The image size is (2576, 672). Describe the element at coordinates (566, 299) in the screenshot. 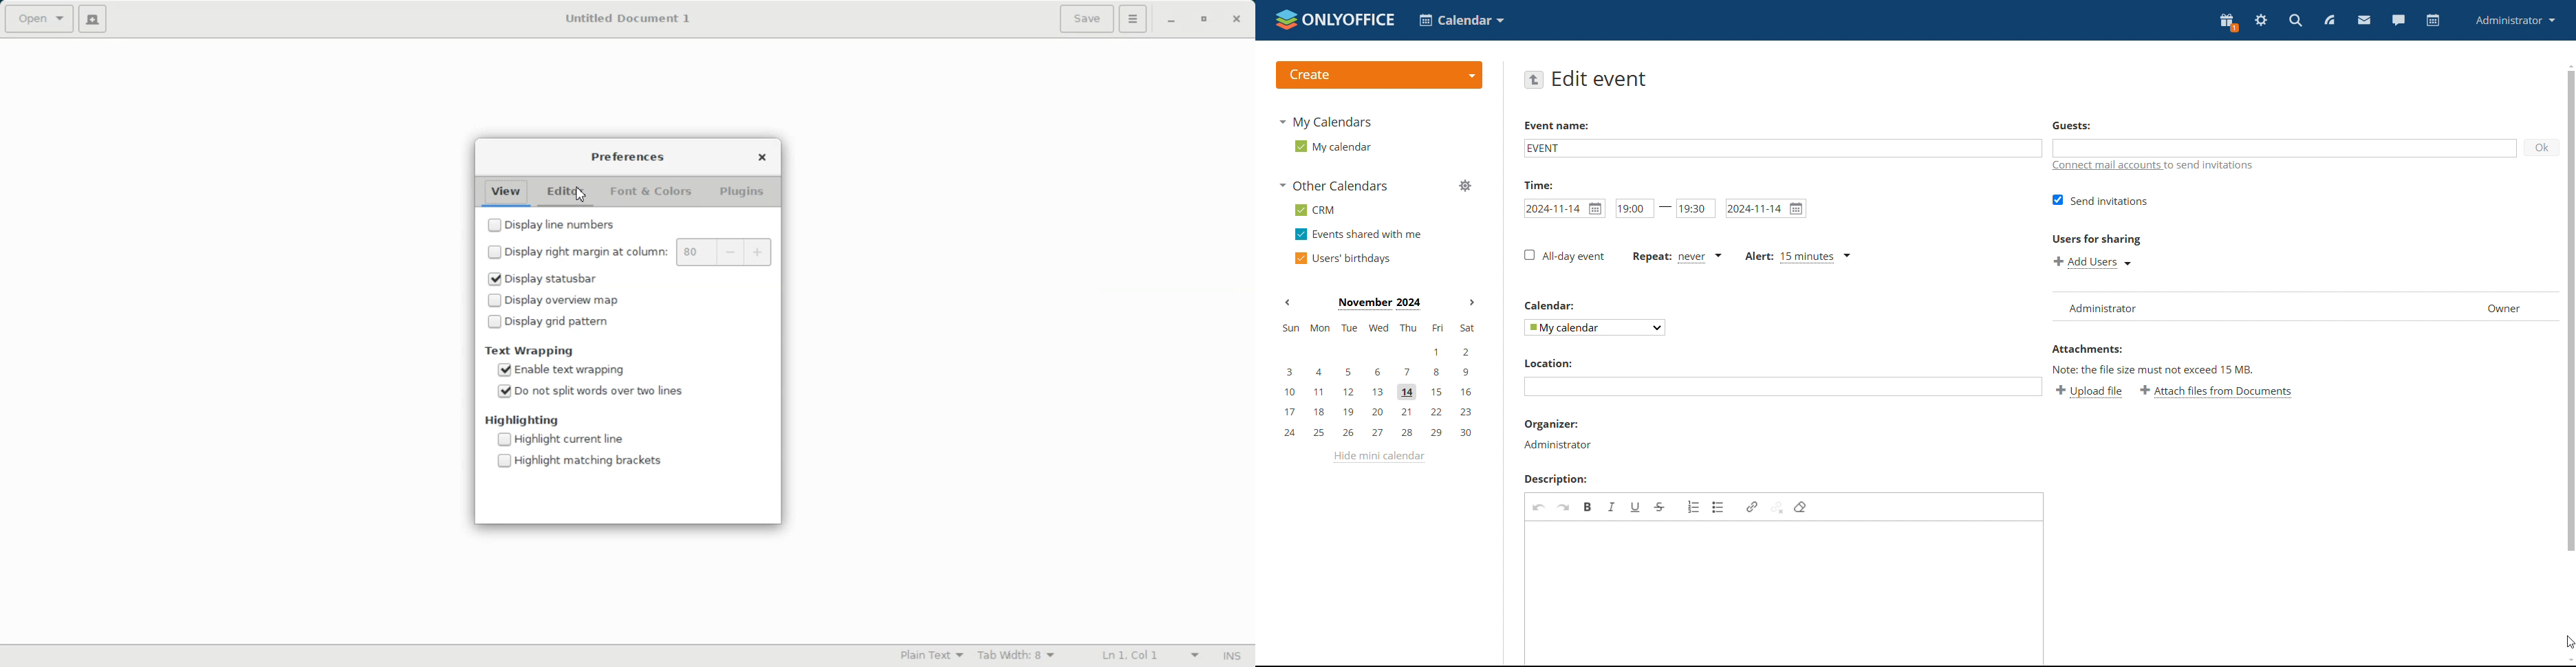

I see `(un)check Display overview map` at that location.